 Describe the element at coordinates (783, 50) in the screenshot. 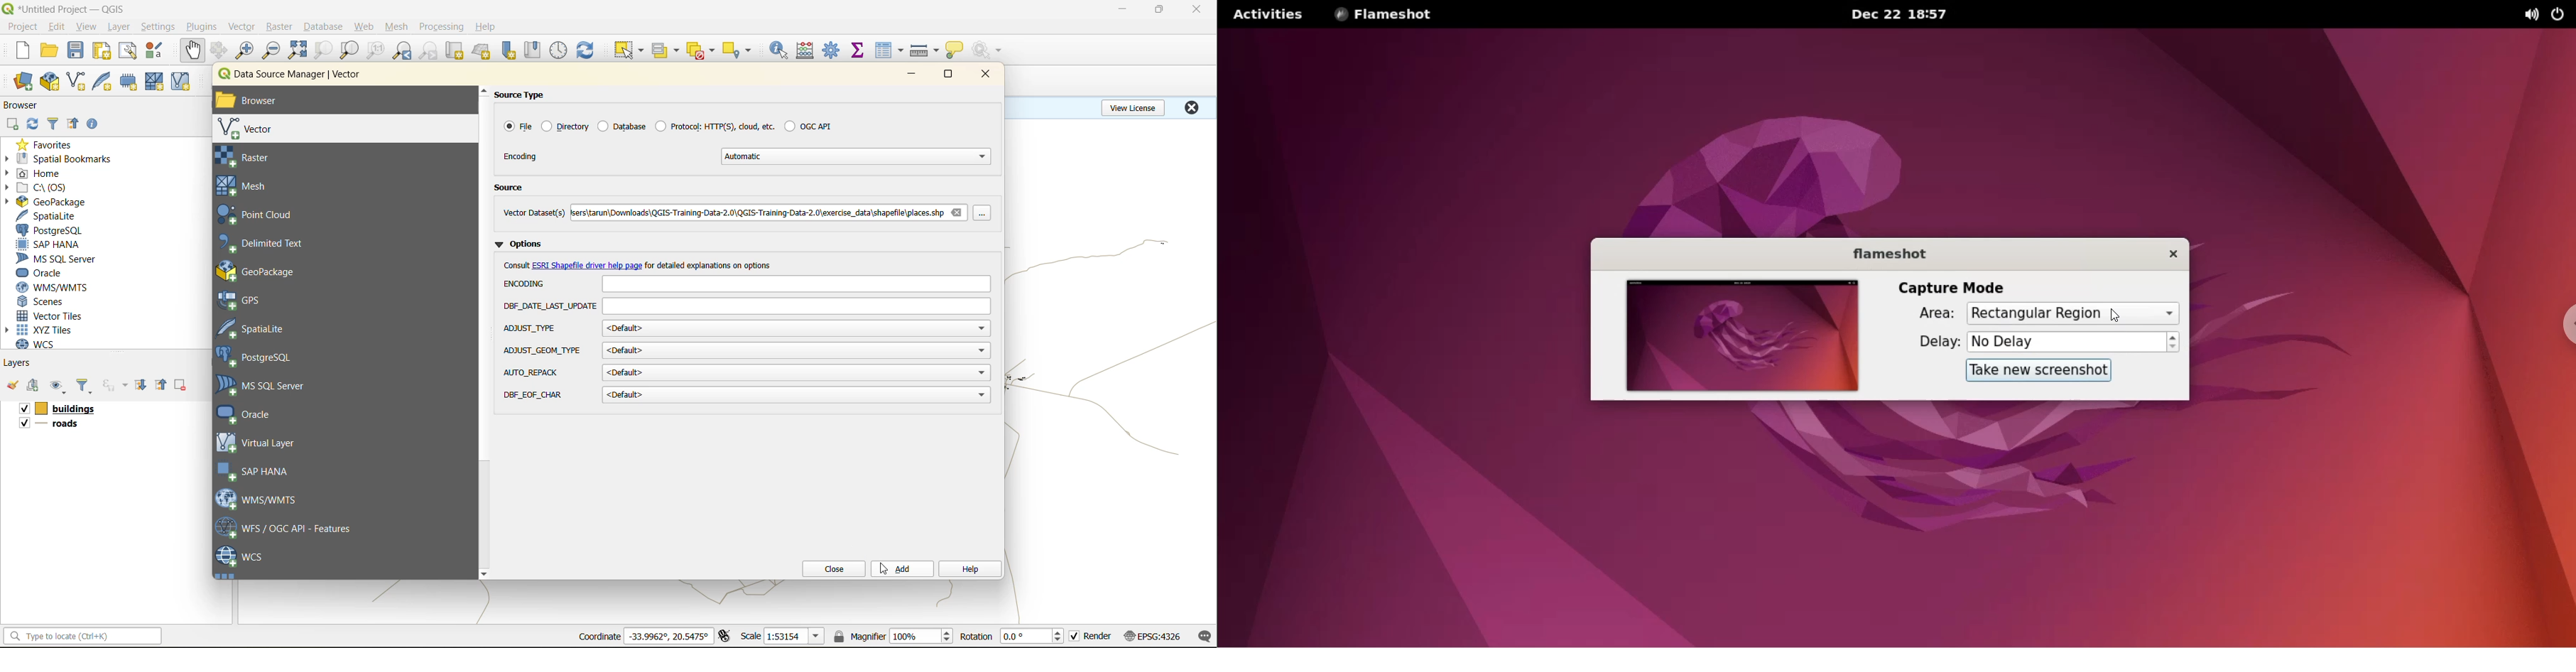

I see `identify features` at that location.